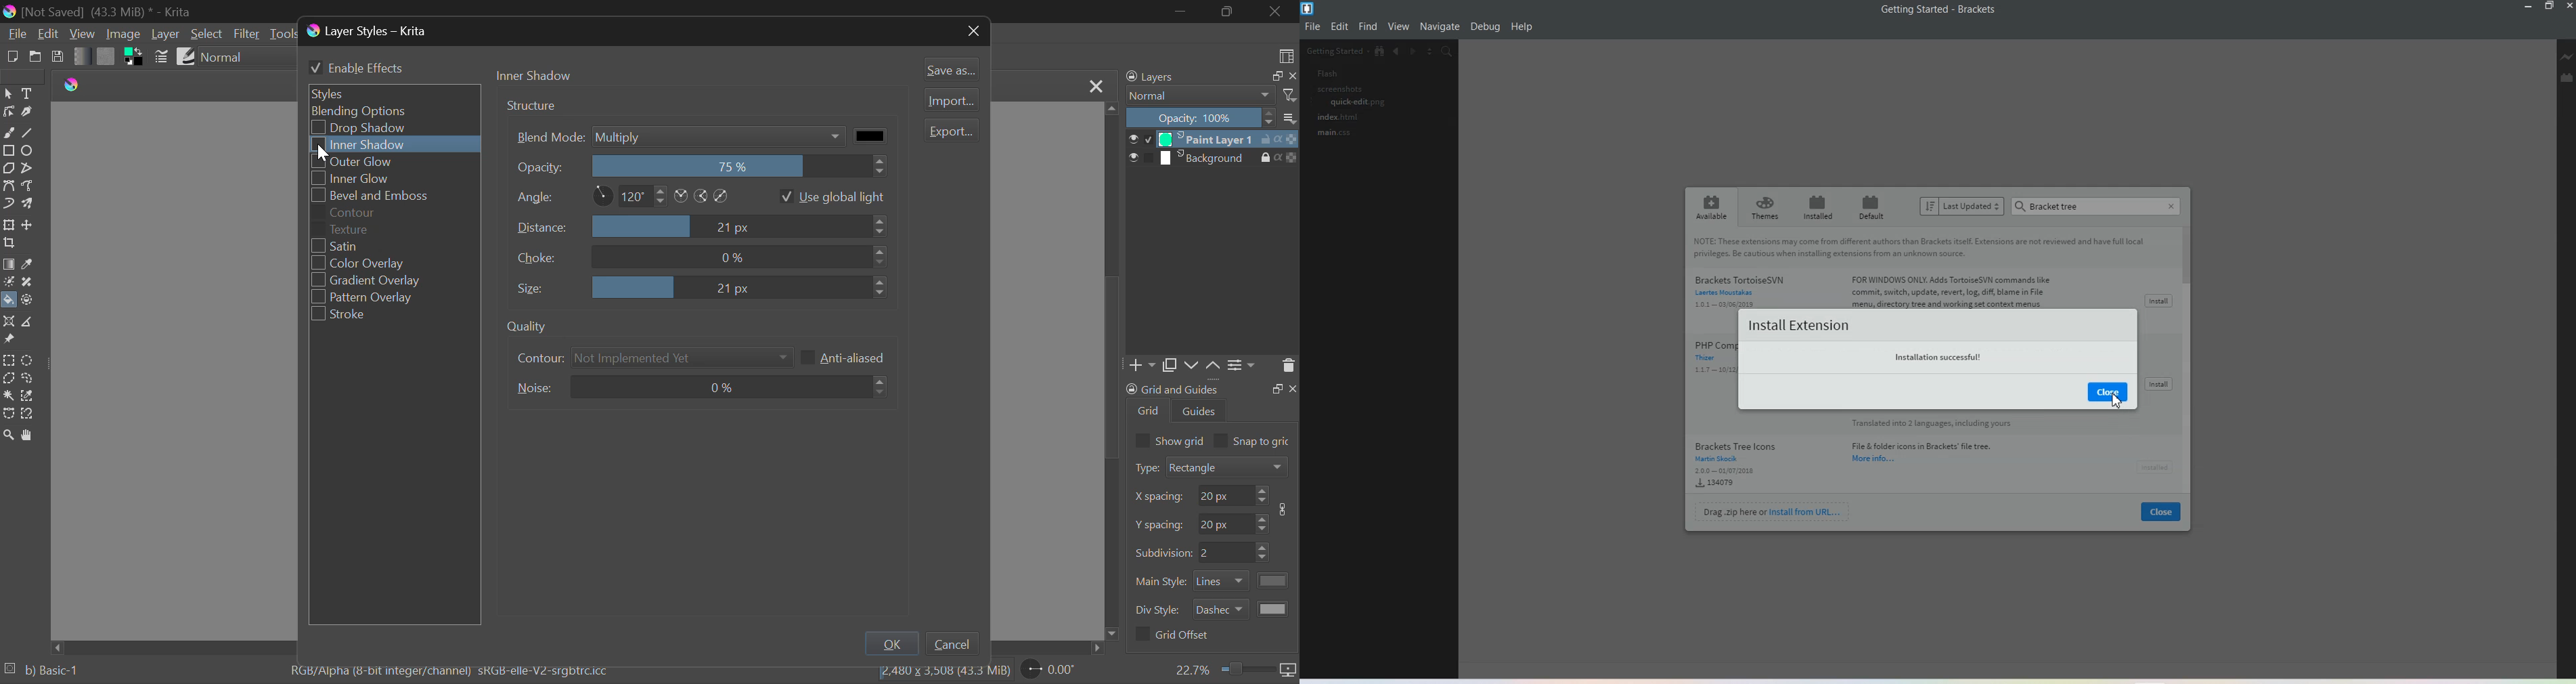 This screenshot has width=2576, height=700. I want to click on Freehand Path Tool, so click(28, 185).